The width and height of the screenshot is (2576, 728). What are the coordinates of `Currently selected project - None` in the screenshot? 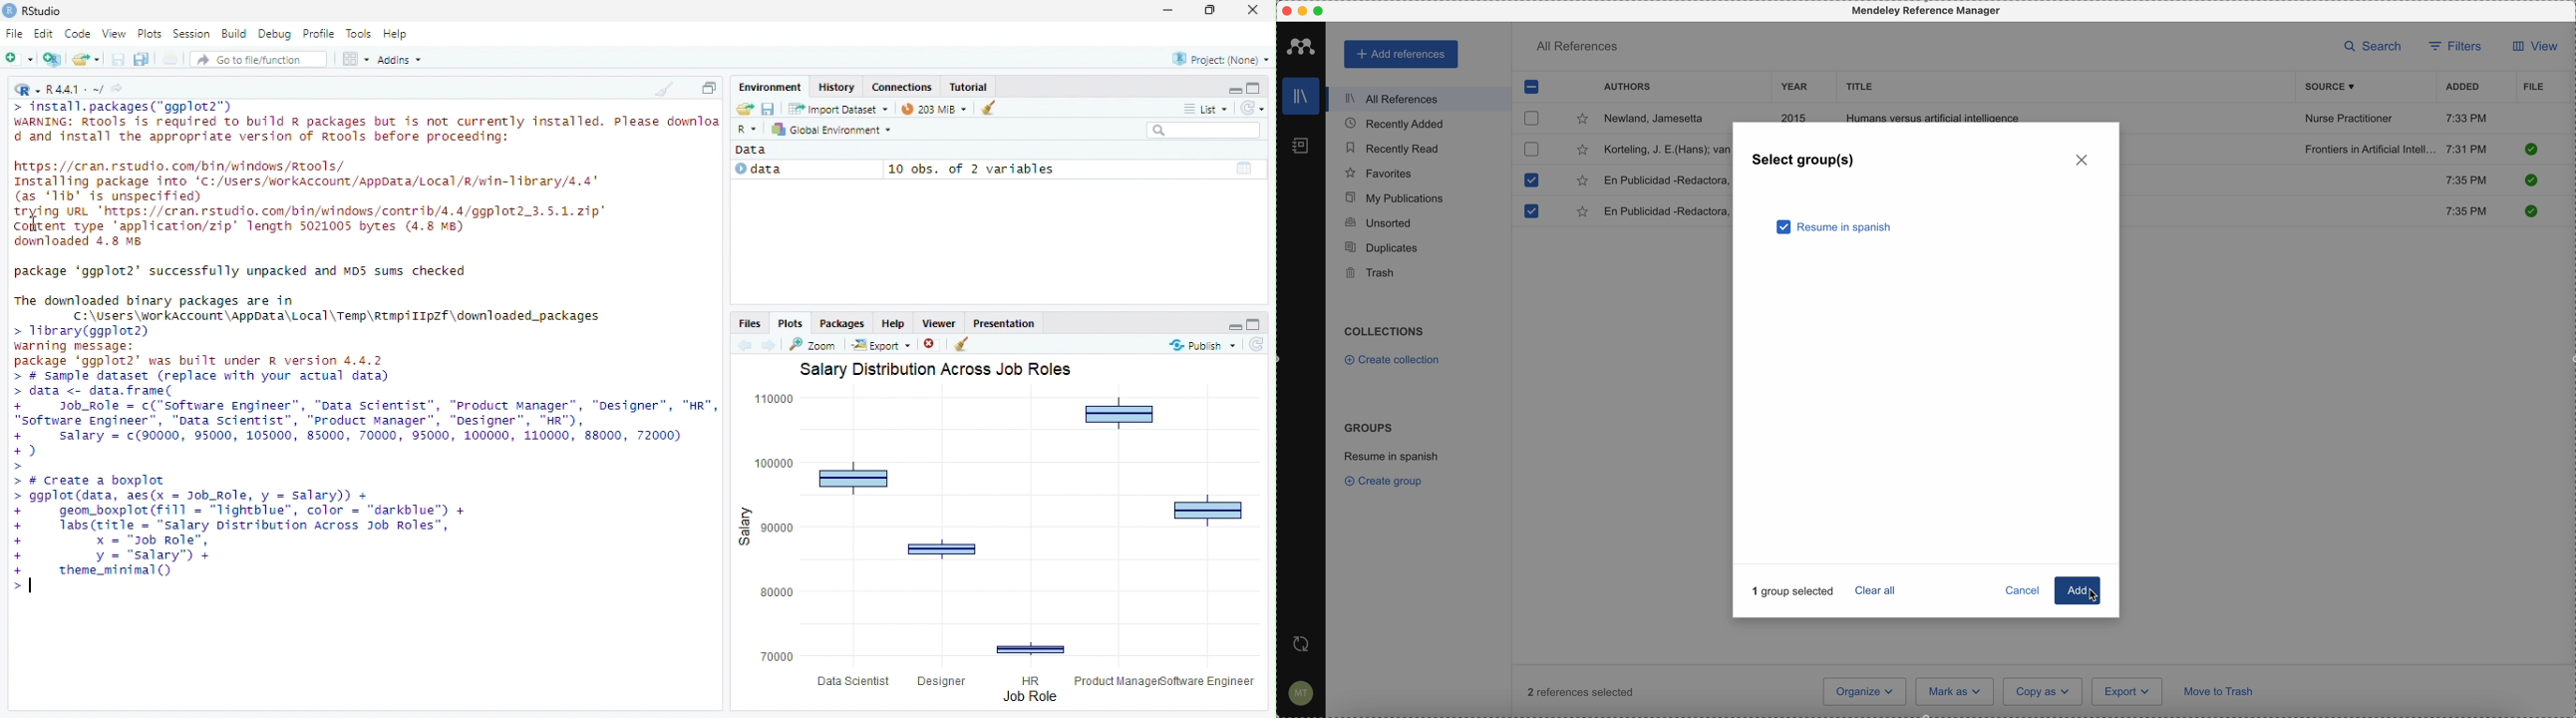 It's located at (1219, 58).